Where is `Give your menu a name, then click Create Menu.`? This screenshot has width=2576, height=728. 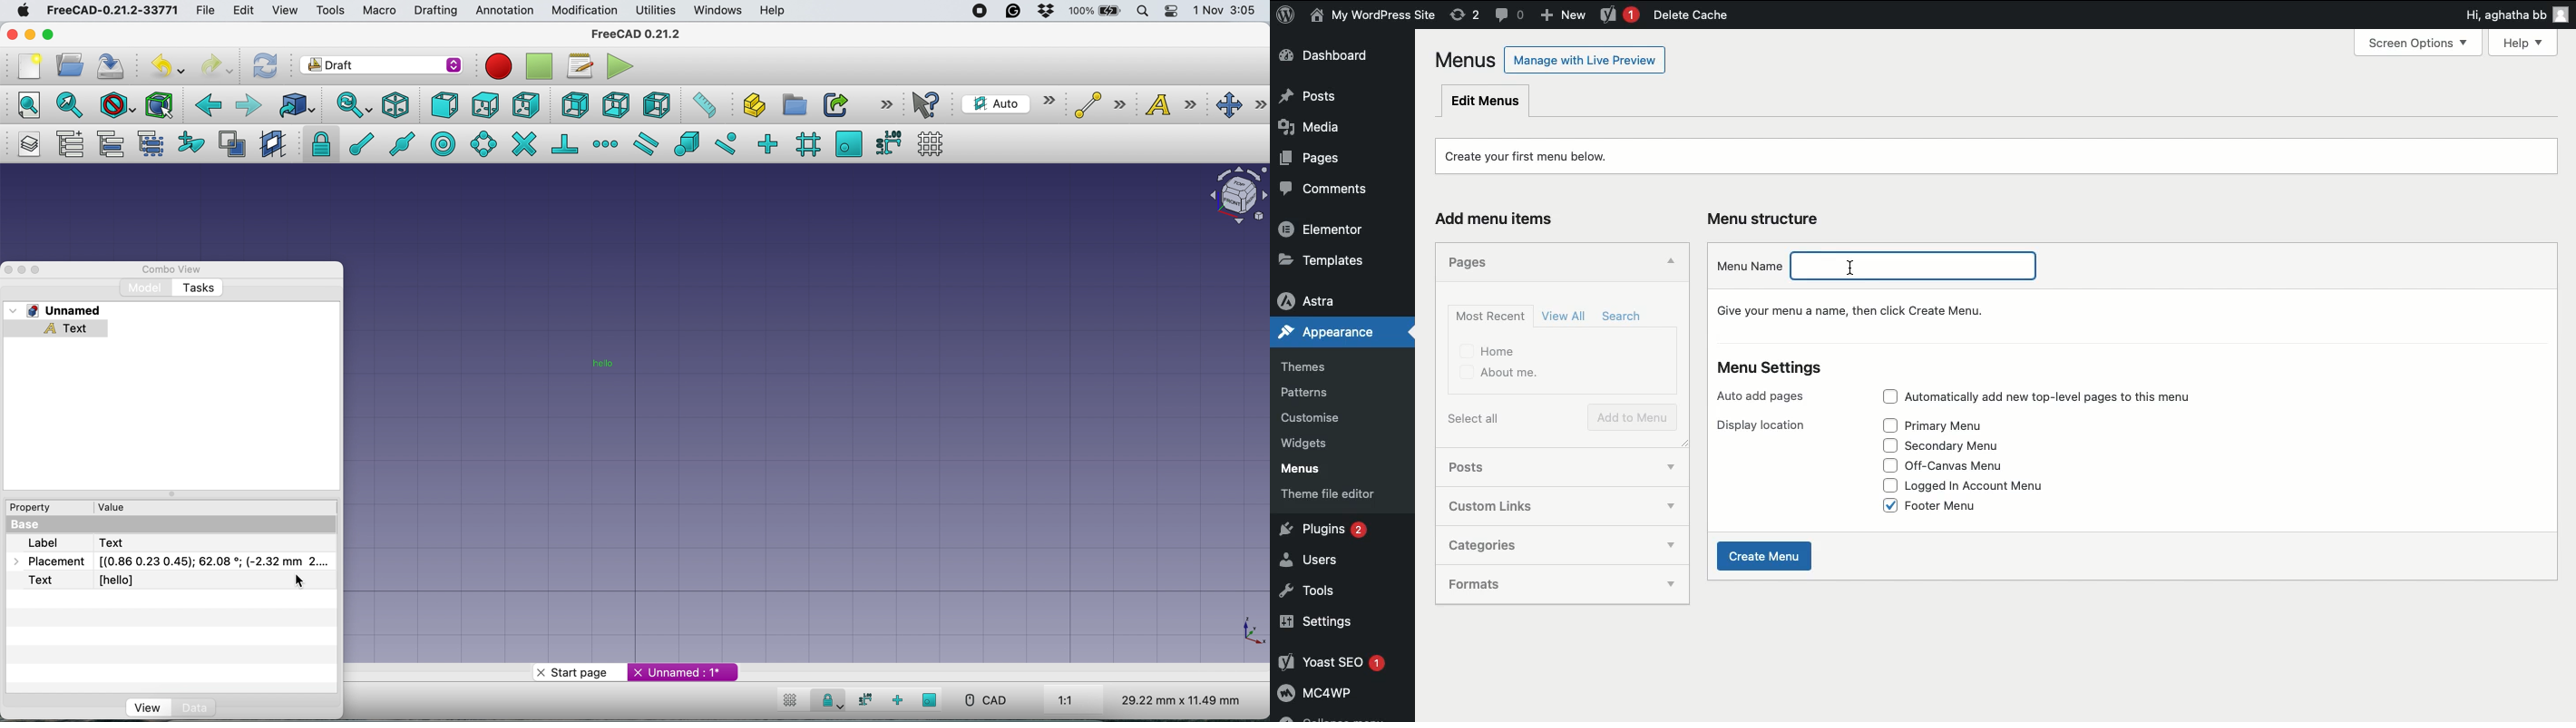
Give your menu a name, then click Create Menu. is located at coordinates (1860, 309).